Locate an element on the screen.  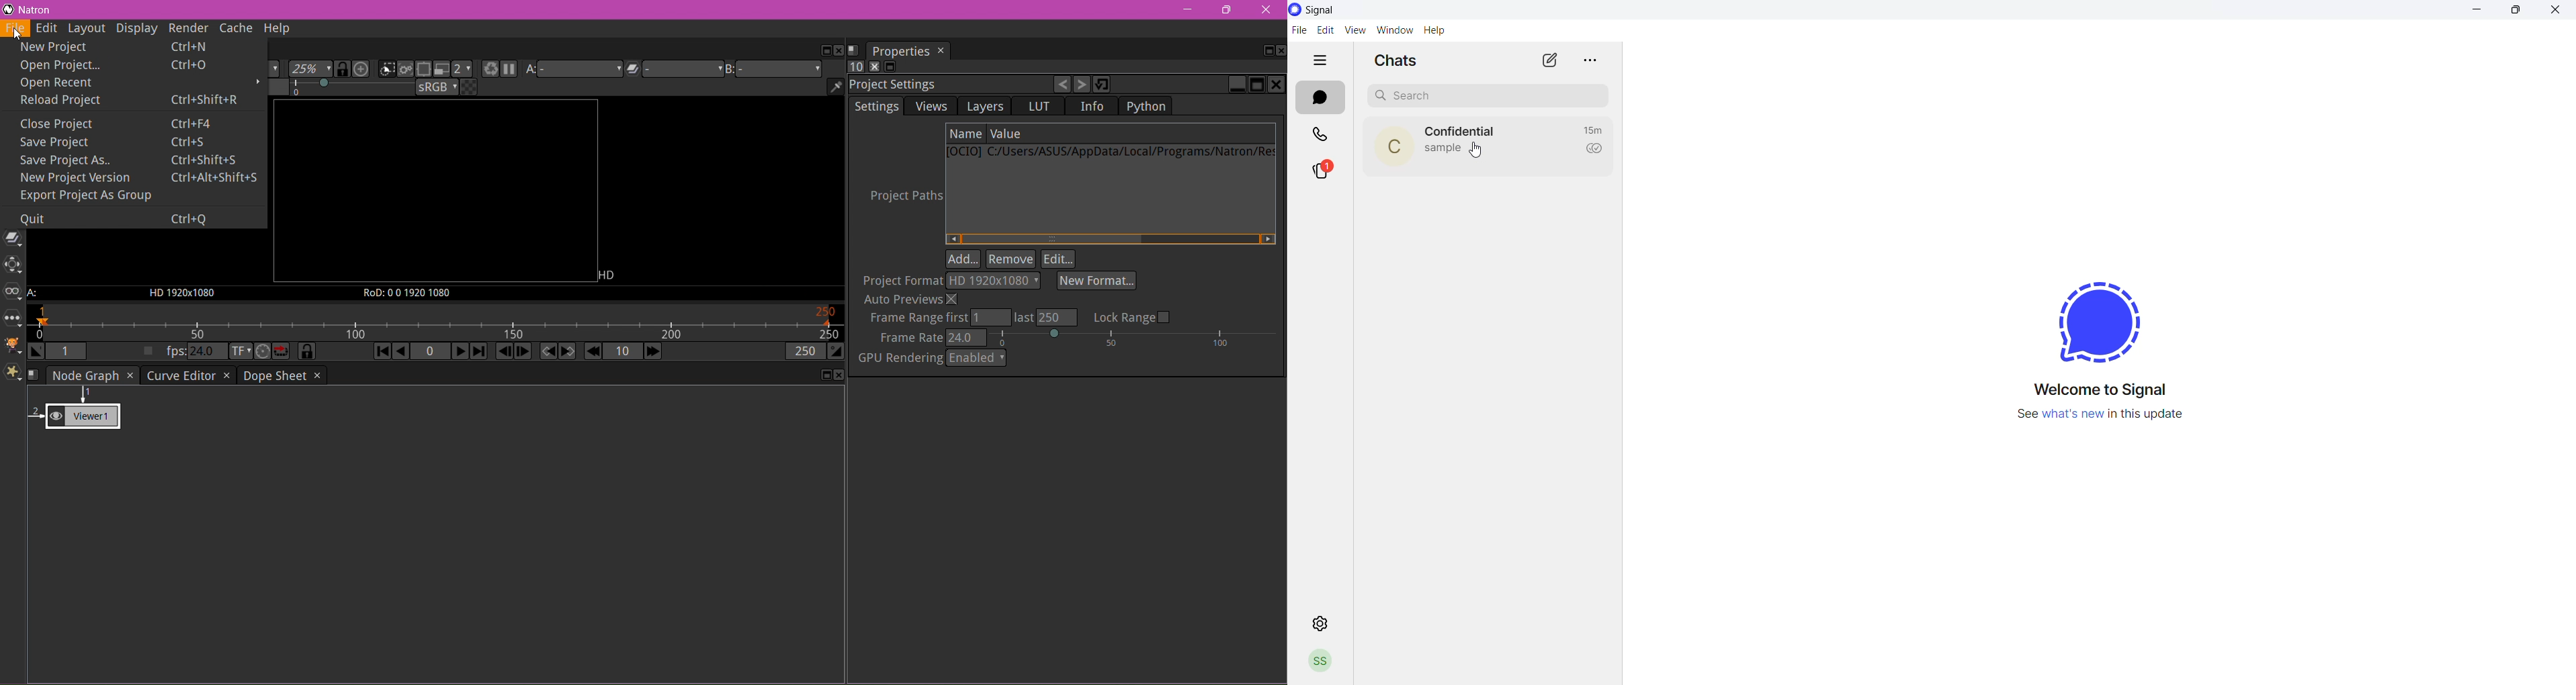
view is located at coordinates (1354, 30).